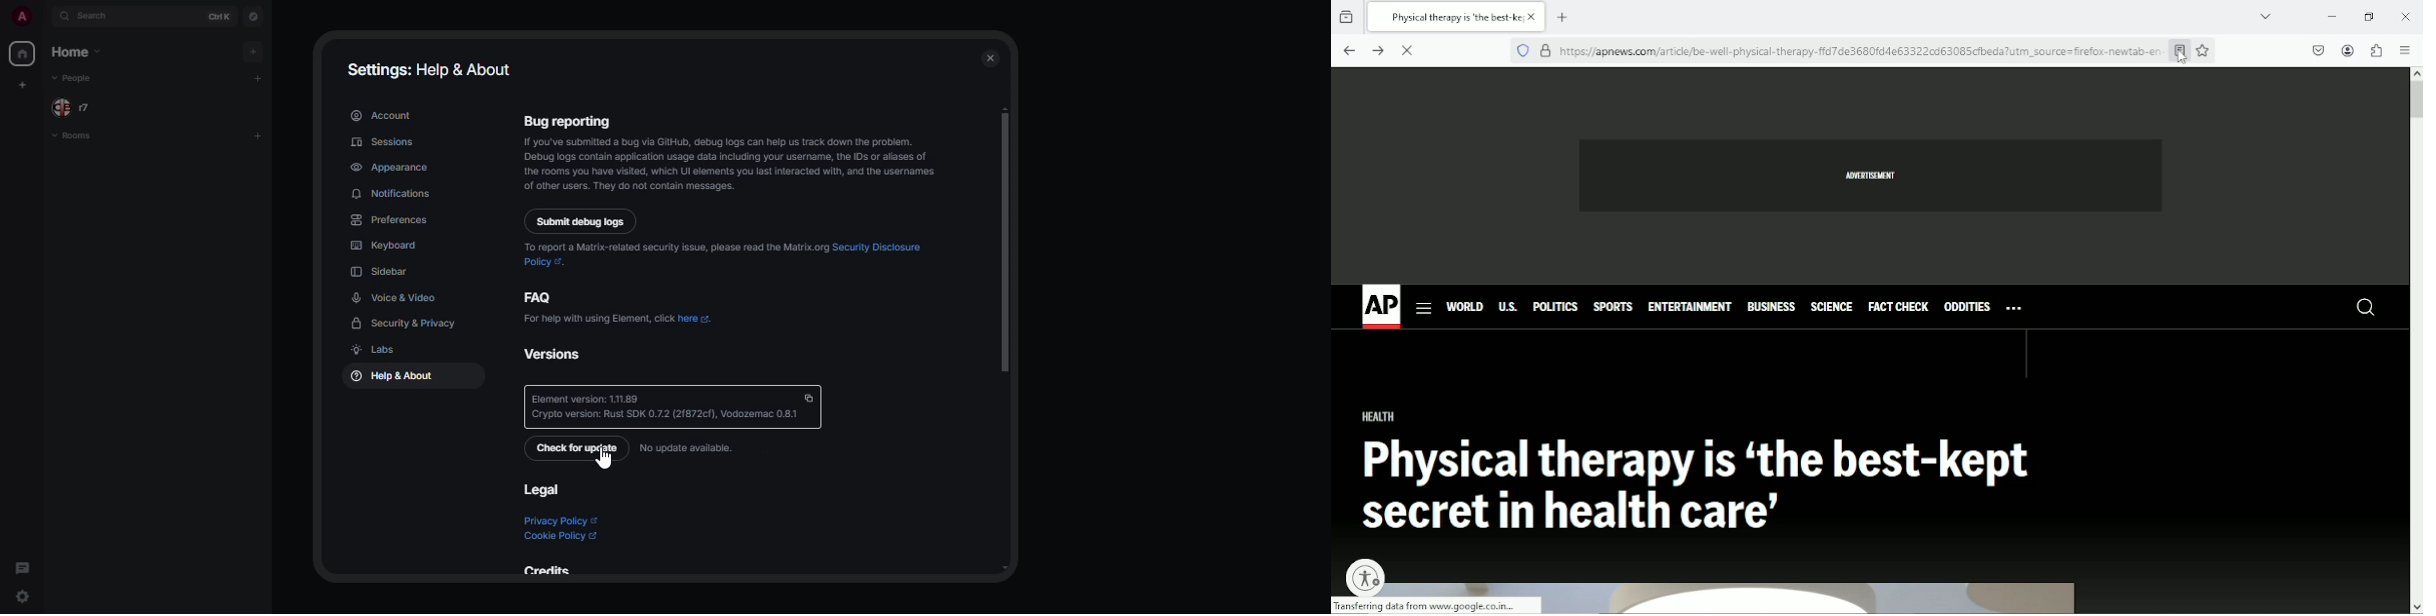 The width and height of the screenshot is (2436, 616). What do you see at coordinates (386, 246) in the screenshot?
I see `keyboard` at bounding box center [386, 246].